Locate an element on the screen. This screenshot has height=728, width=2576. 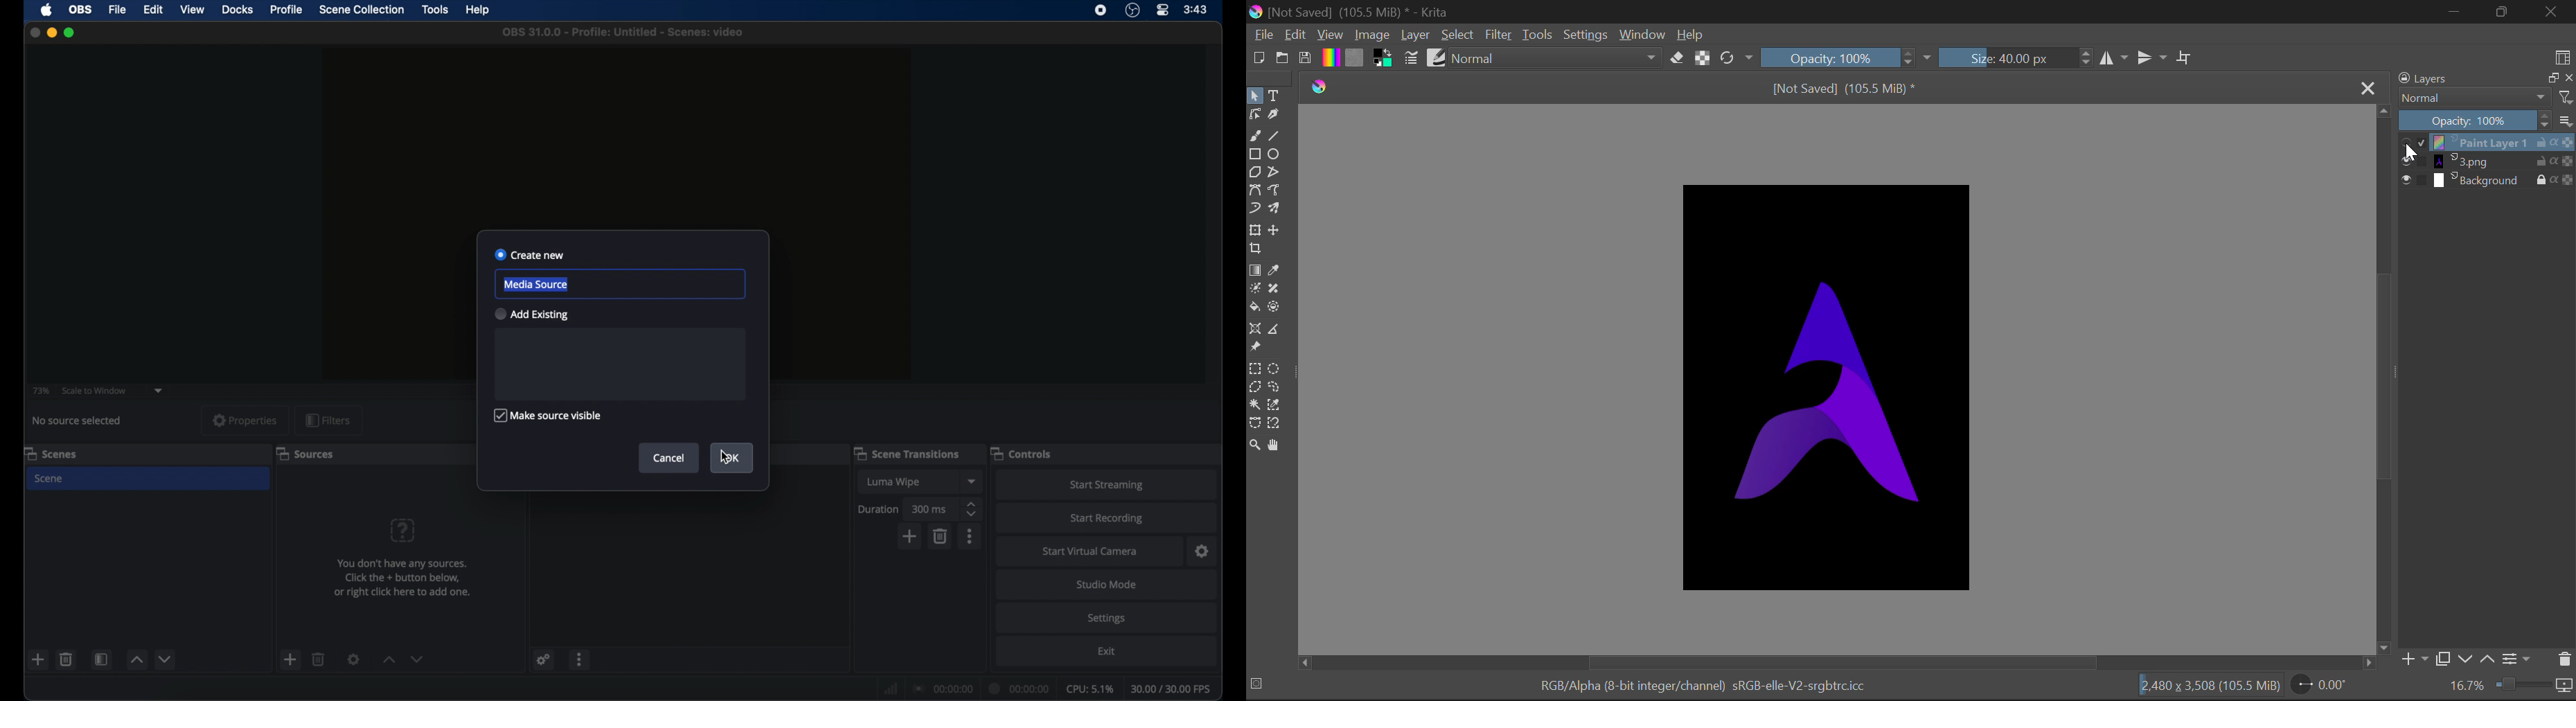
increment is located at coordinates (136, 659).